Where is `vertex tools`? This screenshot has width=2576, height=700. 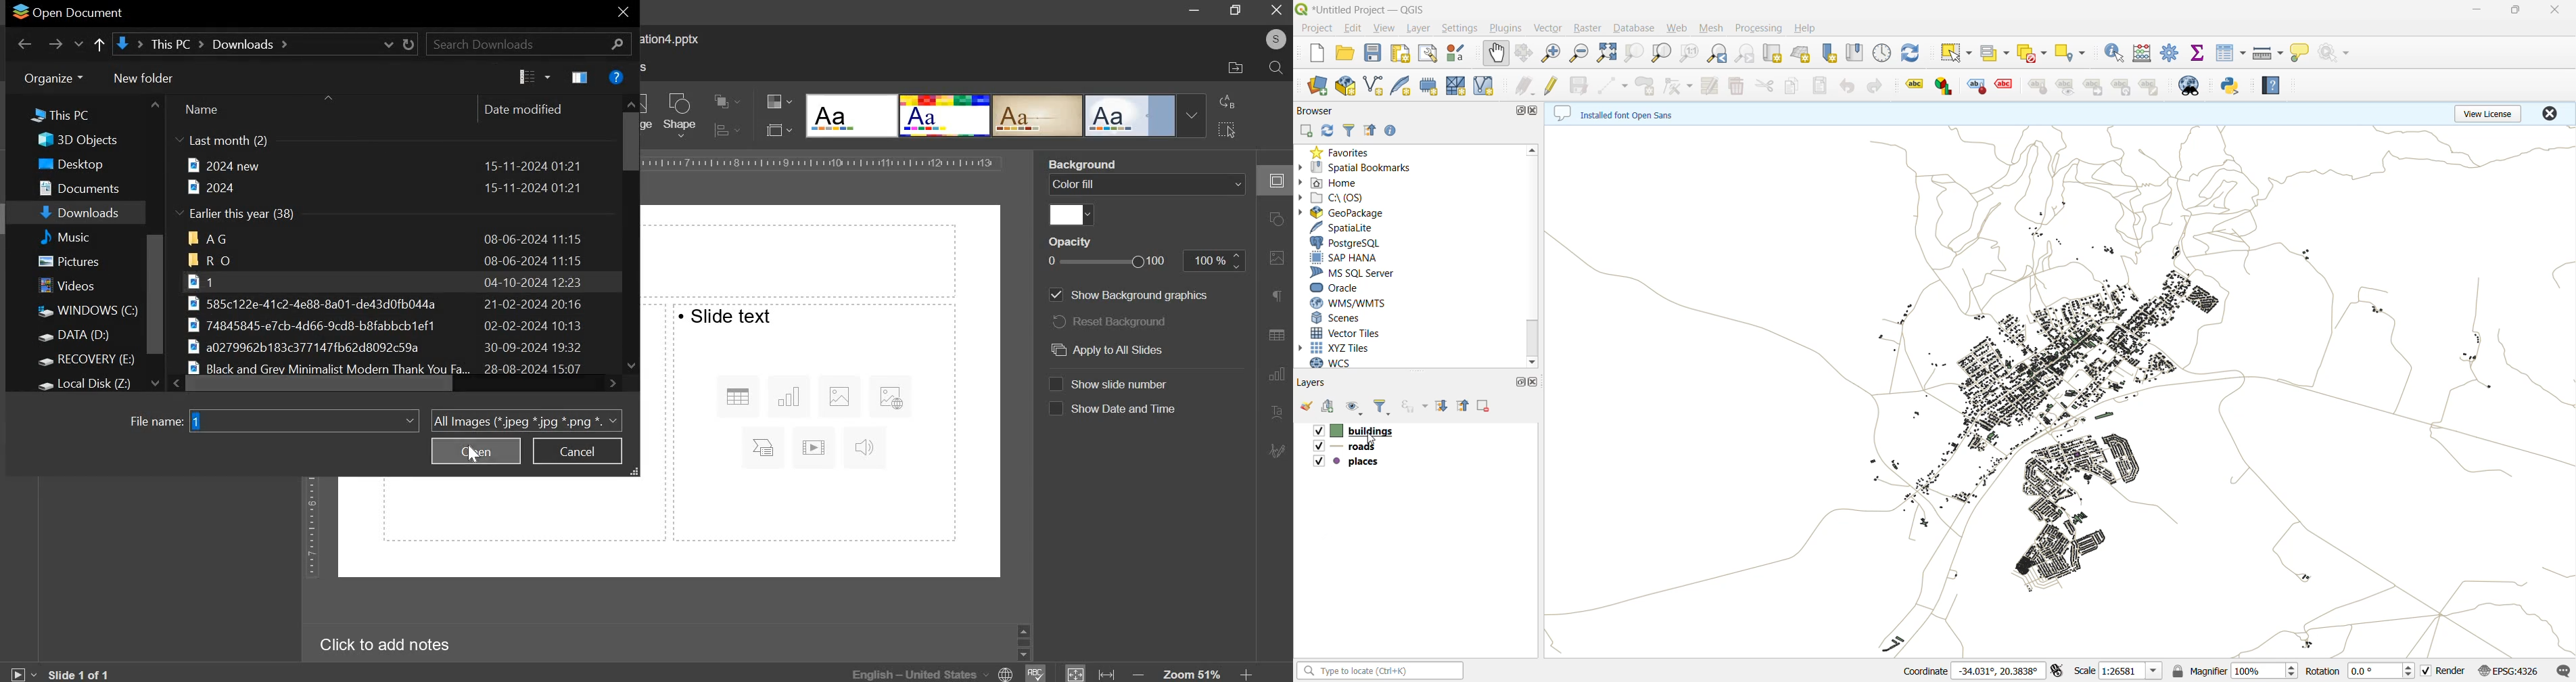
vertex tools is located at coordinates (1680, 85).